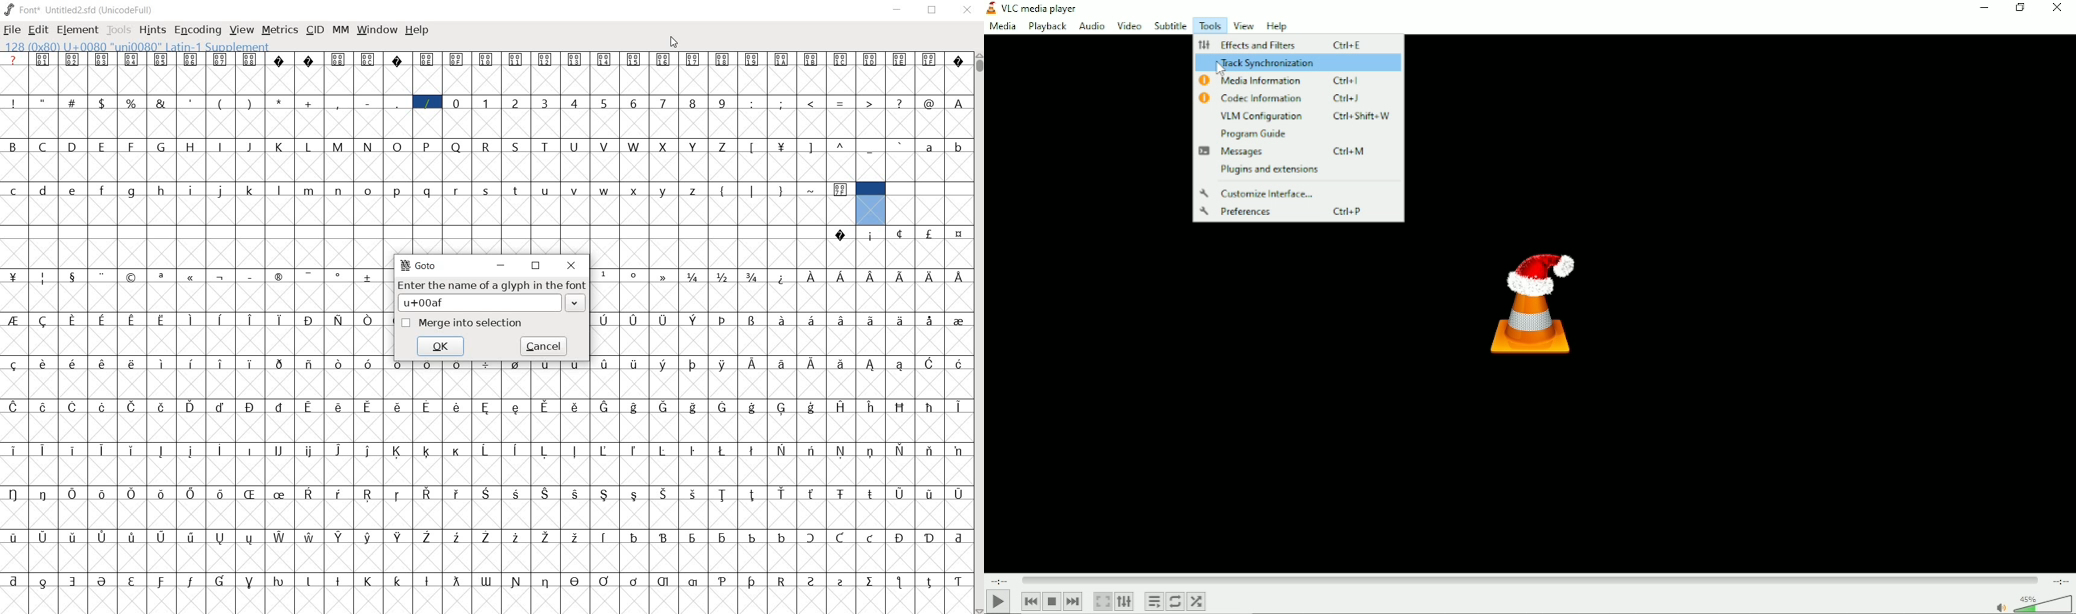 Image resolution: width=2100 pixels, height=616 pixels. Describe the element at coordinates (14, 145) in the screenshot. I see `B` at that location.